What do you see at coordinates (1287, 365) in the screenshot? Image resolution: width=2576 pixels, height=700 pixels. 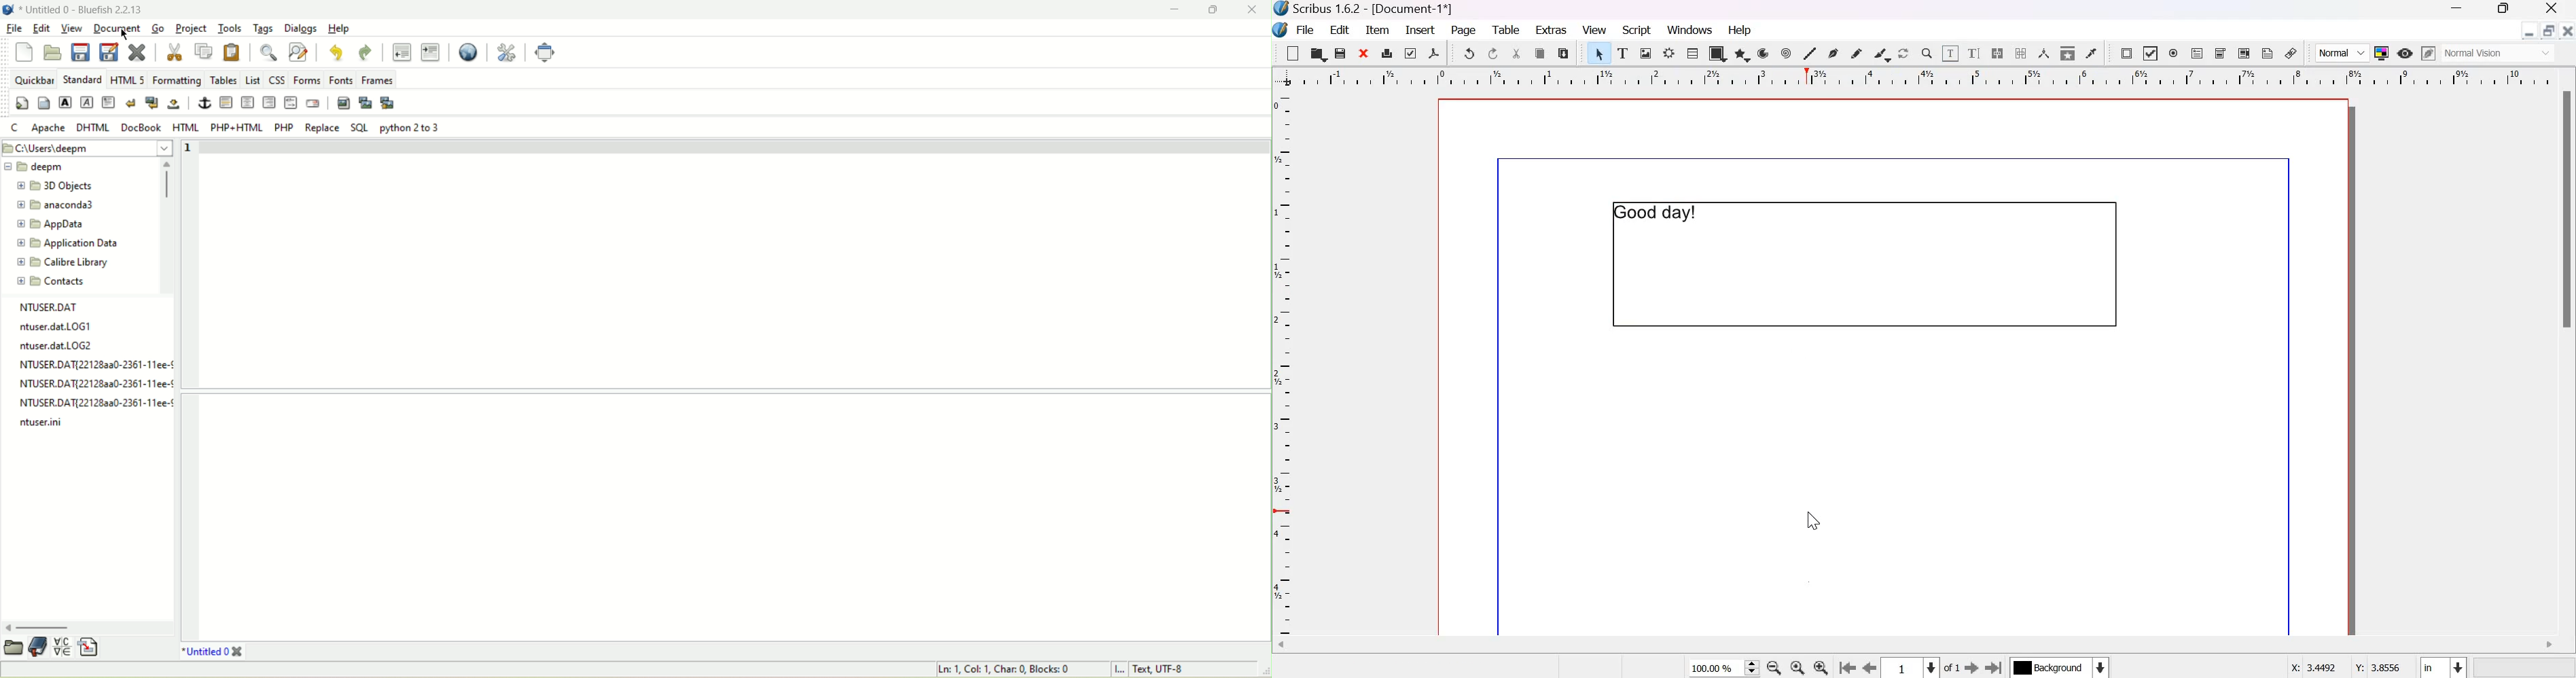 I see `vertical scale` at bounding box center [1287, 365].